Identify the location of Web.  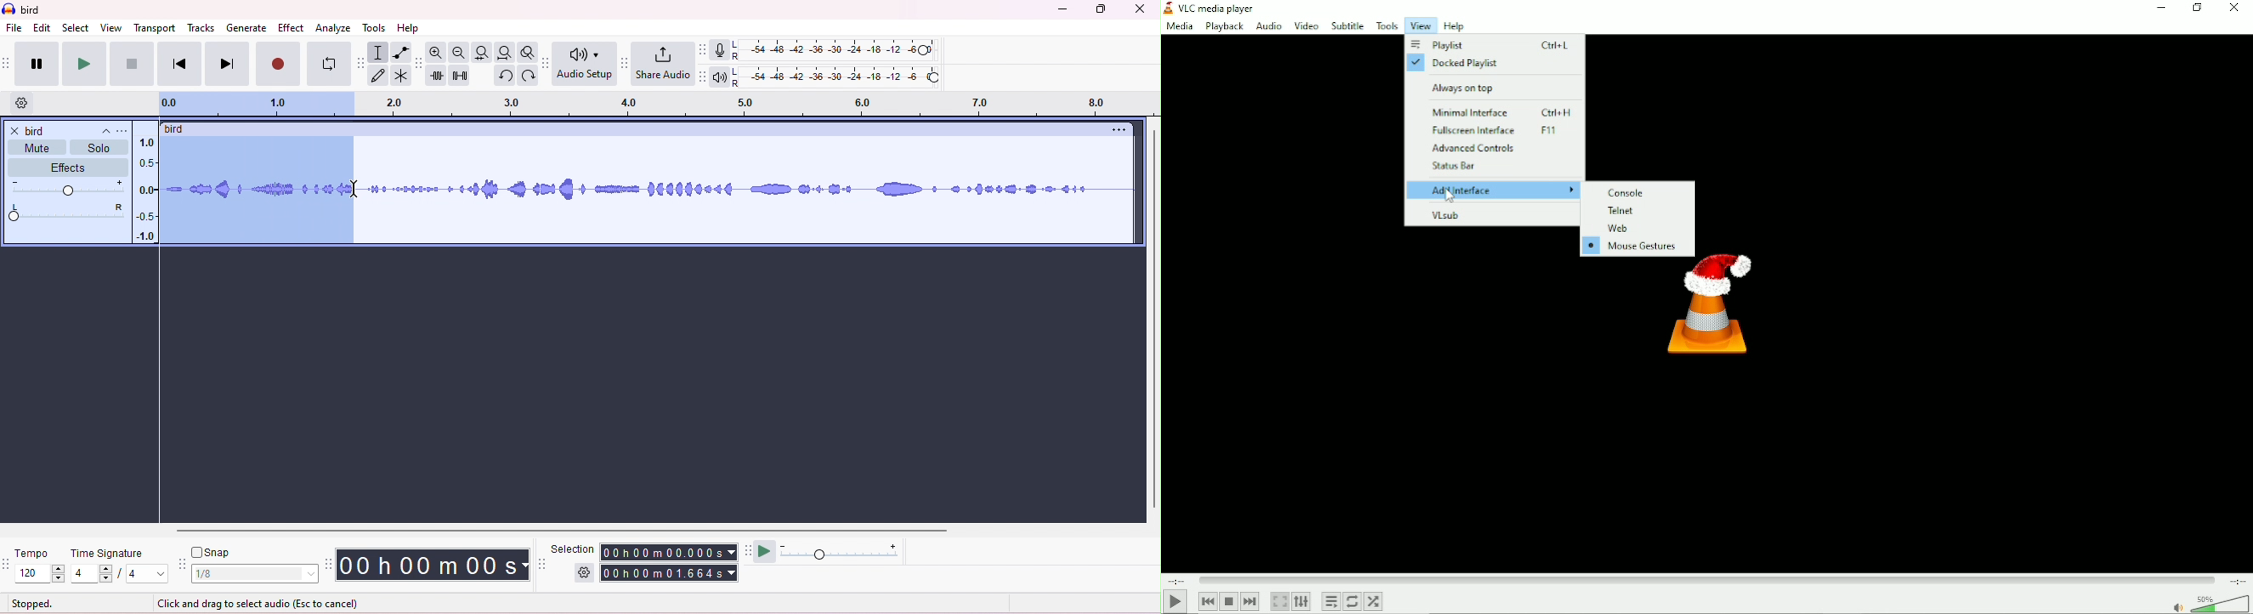
(1636, 229).